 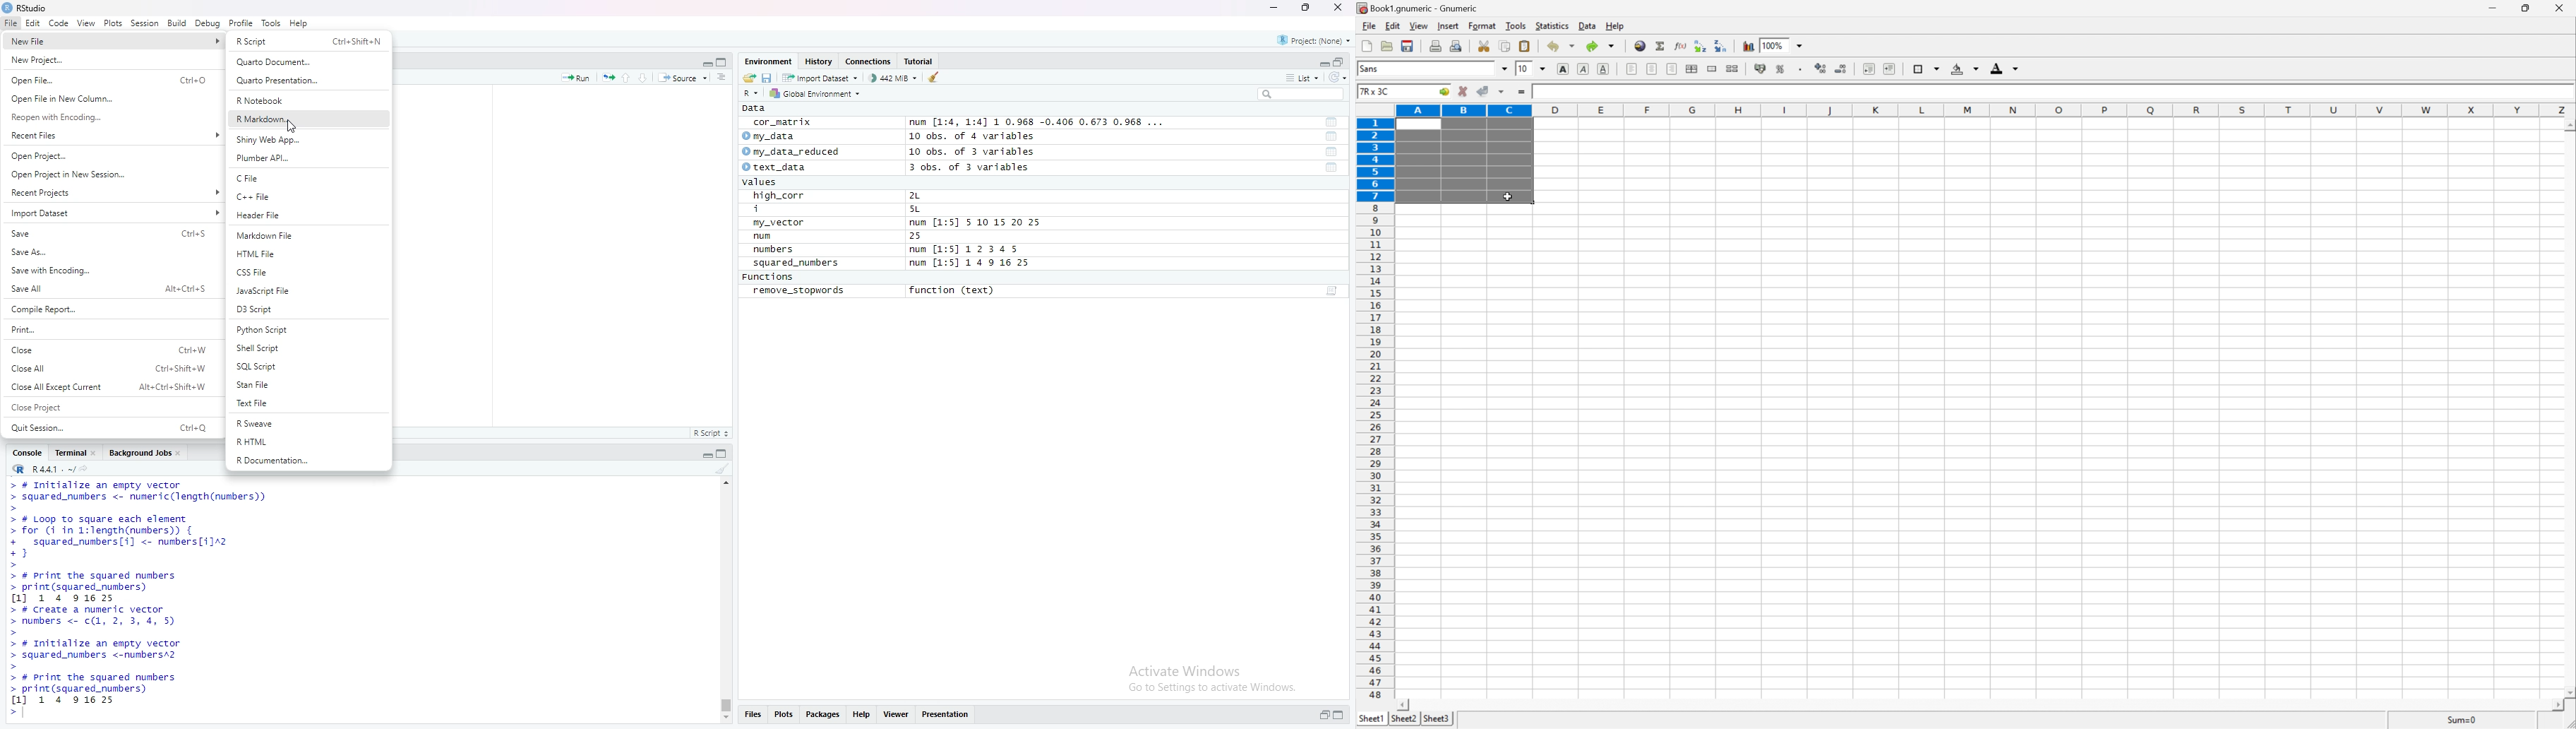 I want to click on bold, so click(x=1564, y=68).